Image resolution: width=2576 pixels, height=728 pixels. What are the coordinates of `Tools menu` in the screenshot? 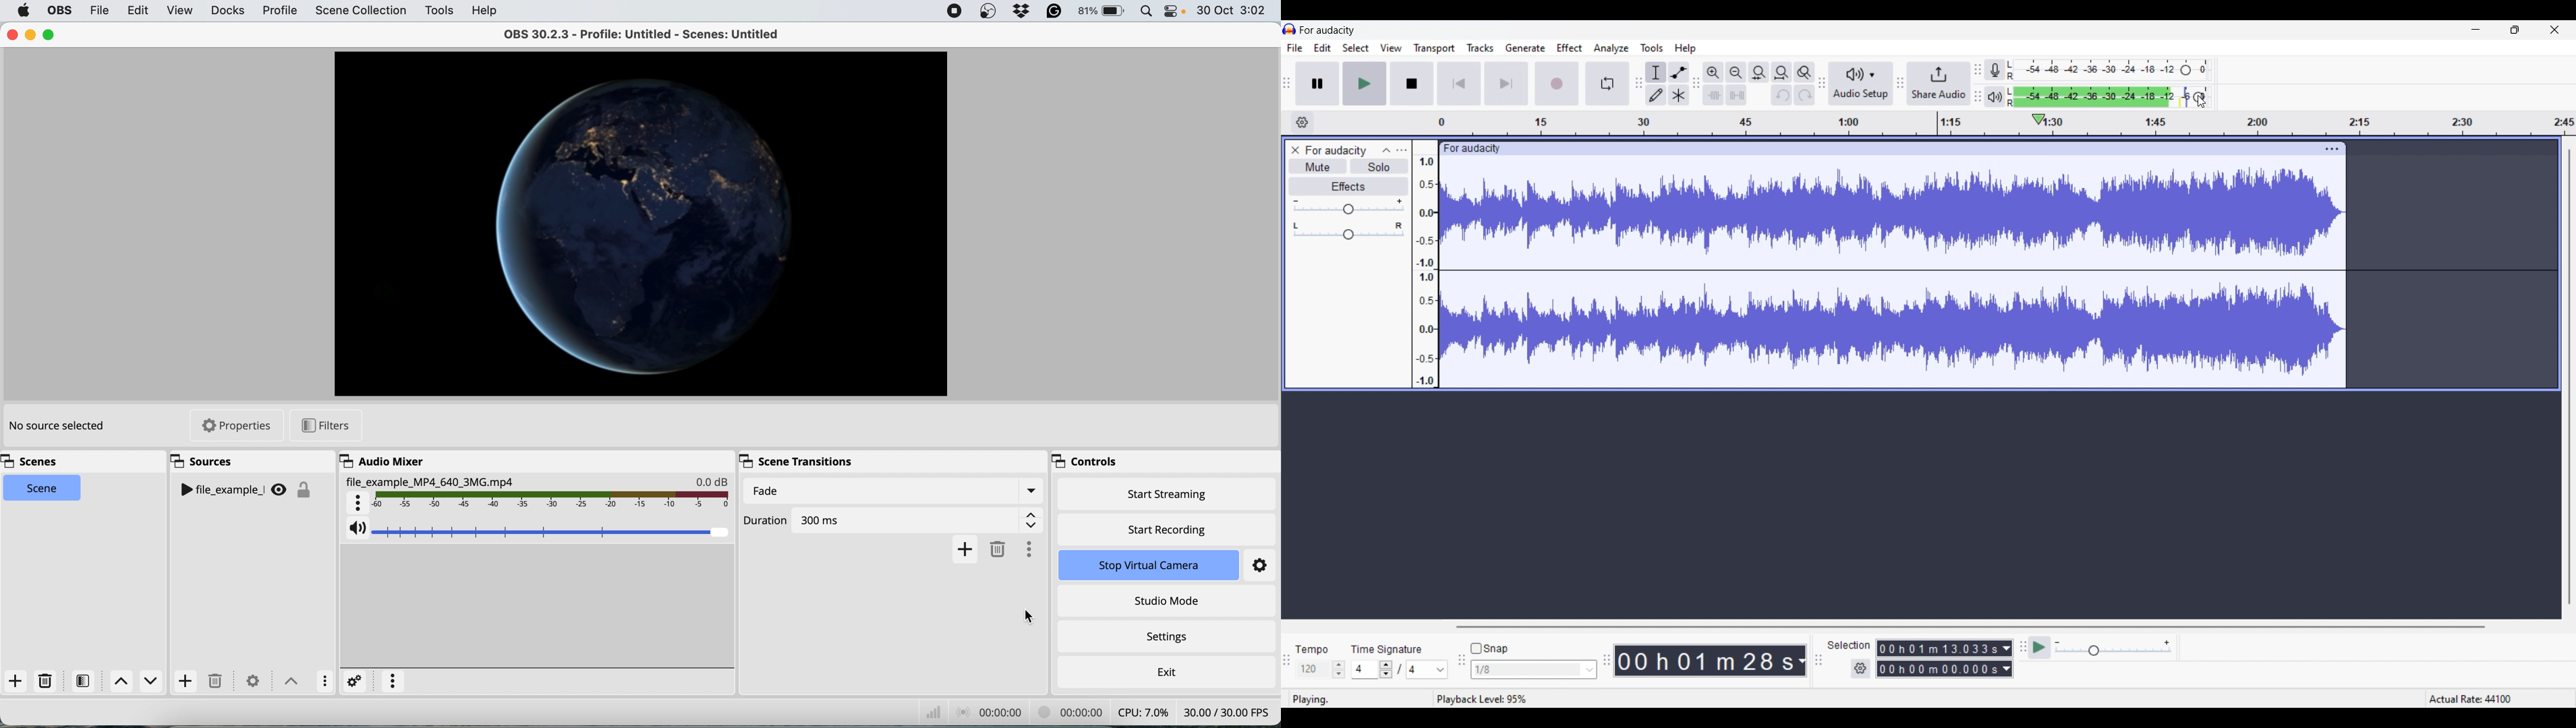 It's located at (1652, 48).